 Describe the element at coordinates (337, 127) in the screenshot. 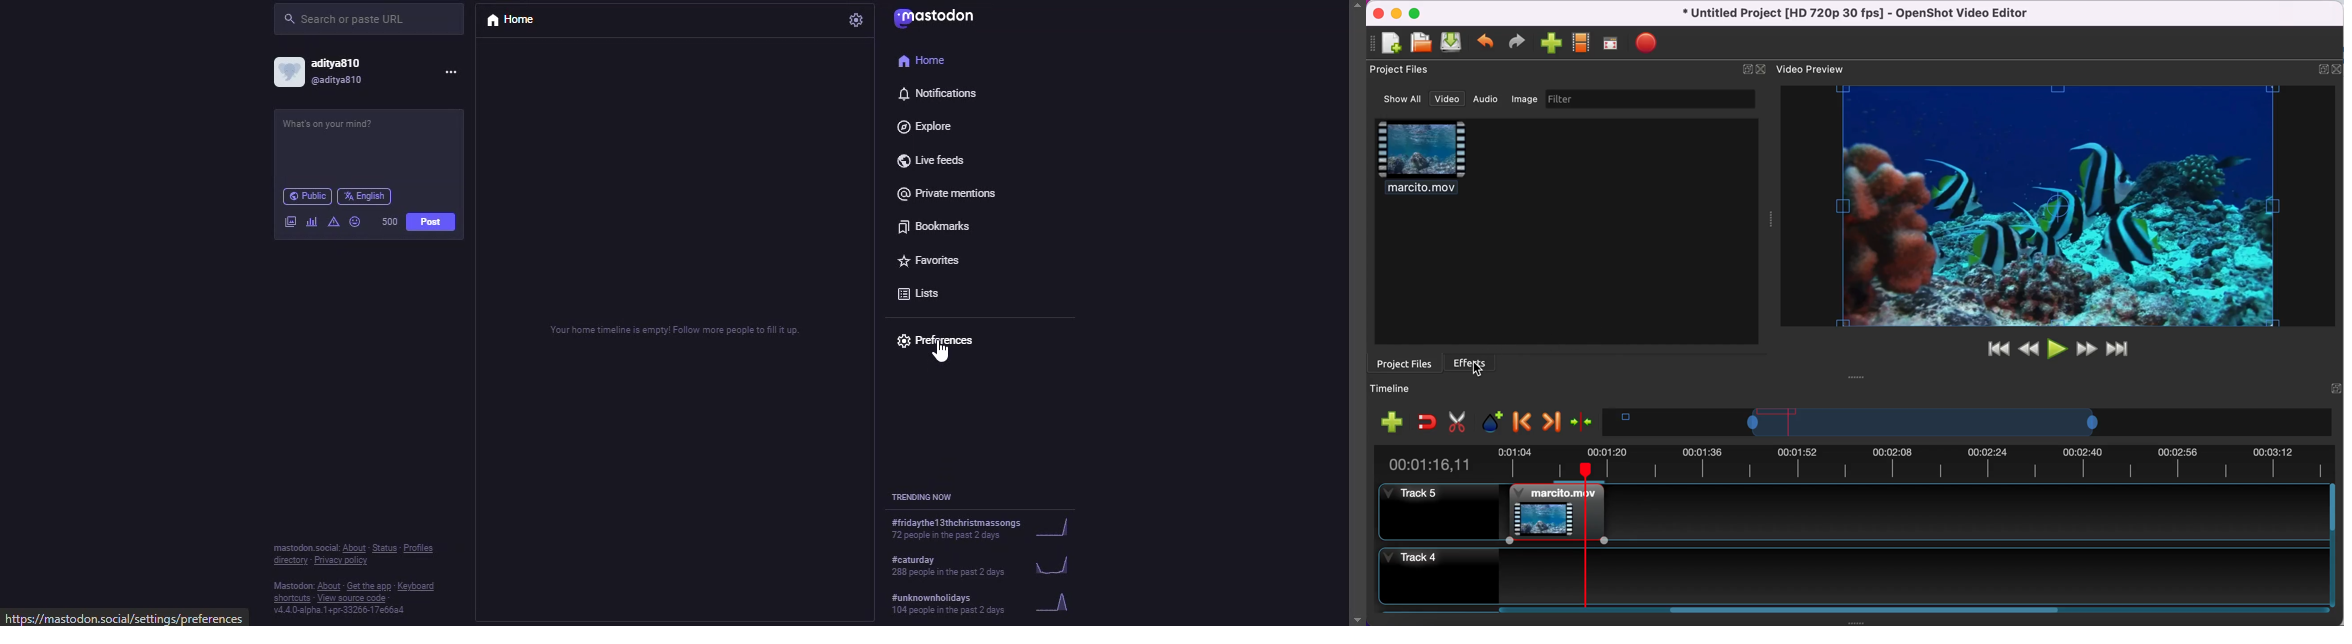

I see `what's on your mind?` at that location.